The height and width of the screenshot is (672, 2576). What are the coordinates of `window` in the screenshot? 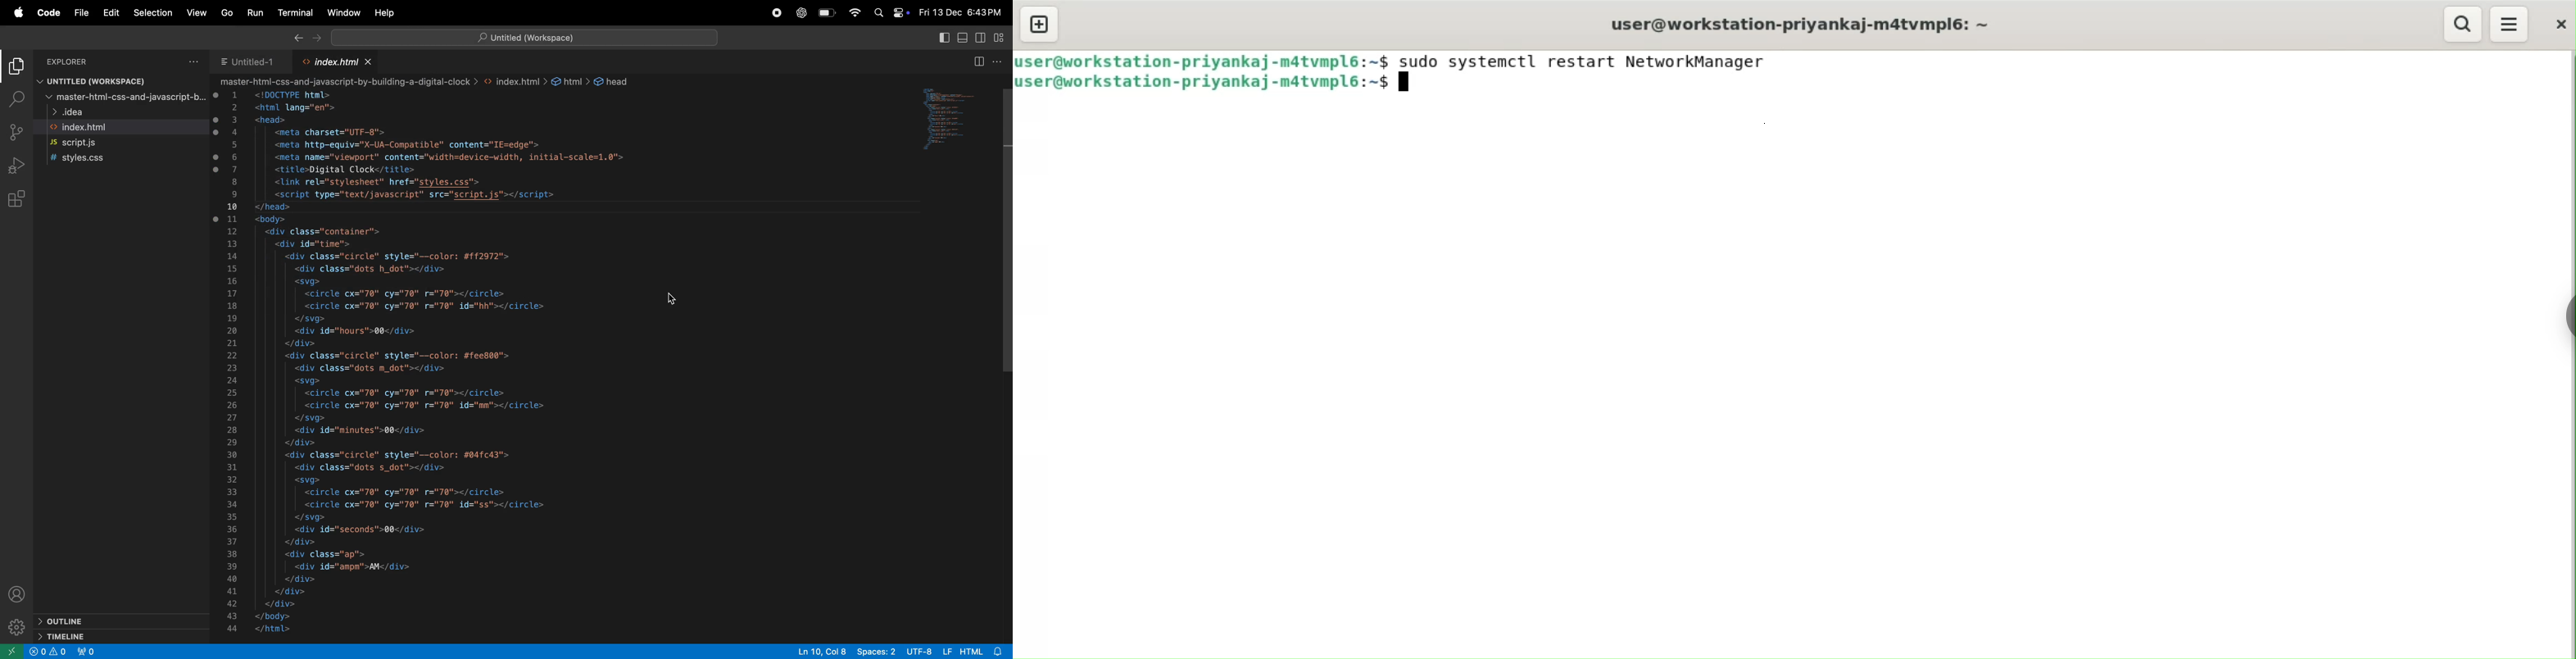 It's located at (344, 13).